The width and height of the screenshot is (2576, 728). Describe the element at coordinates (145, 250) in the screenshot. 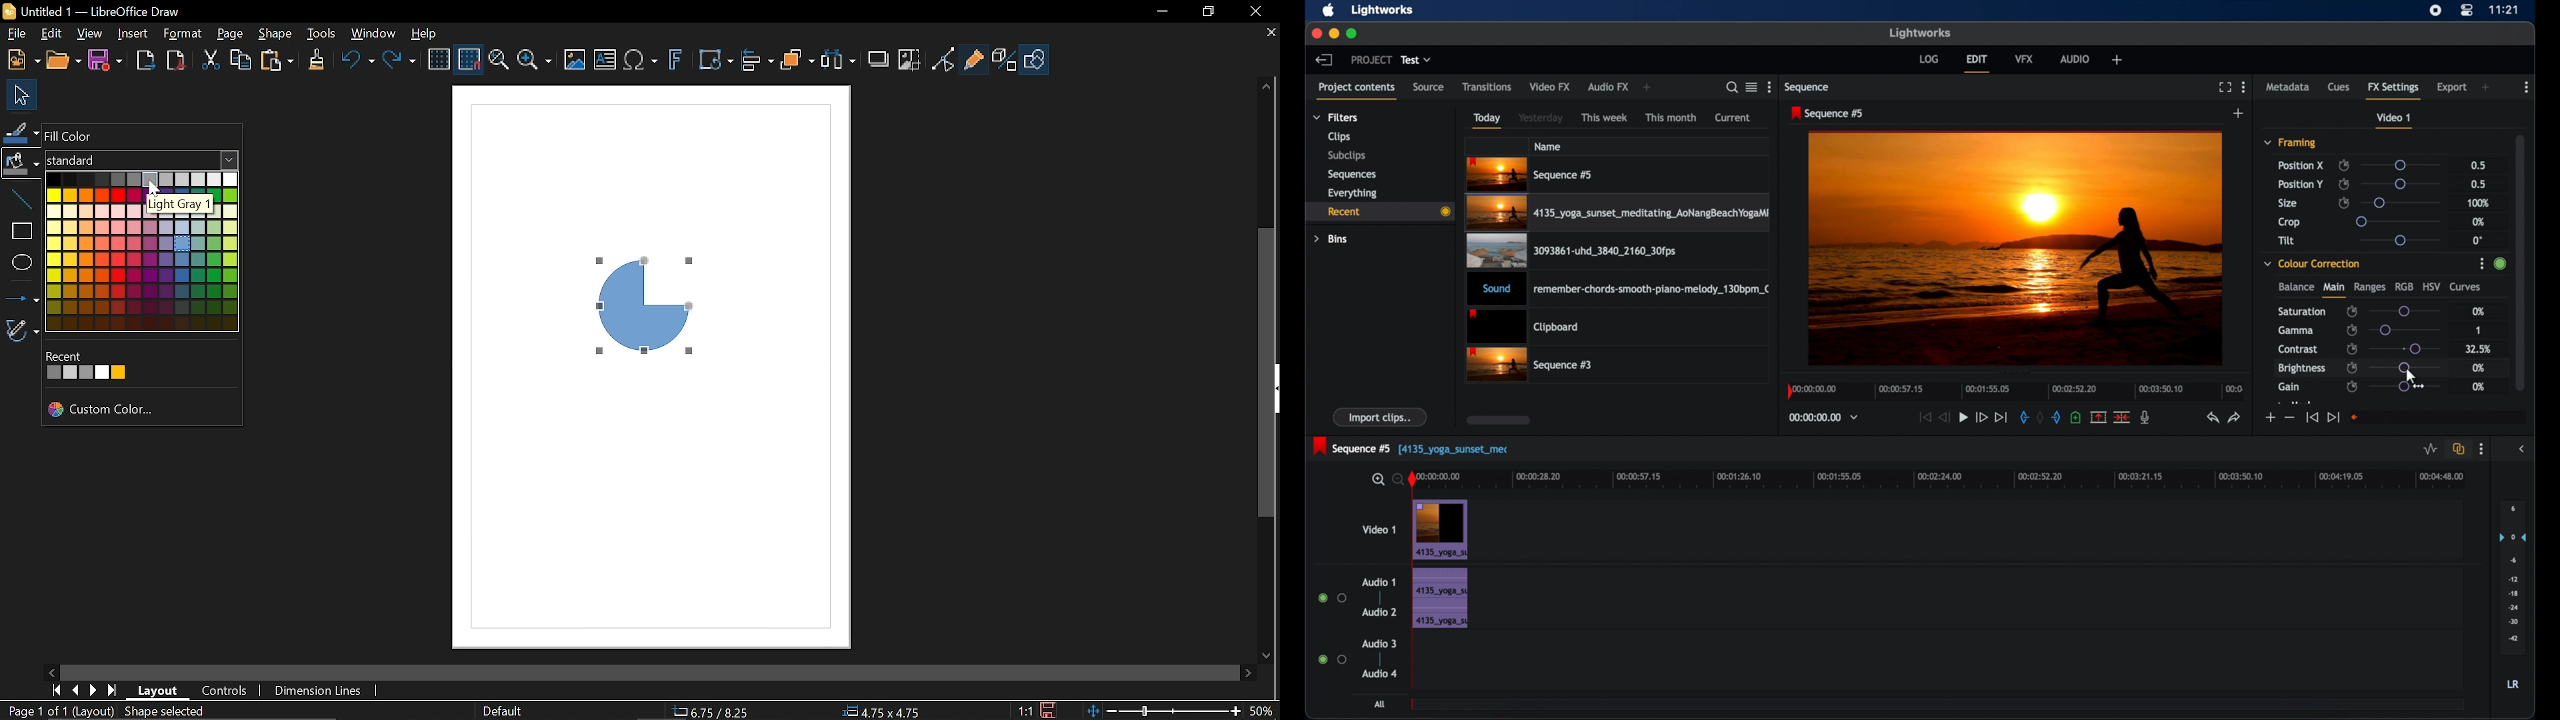

I see `Color options` at that location.